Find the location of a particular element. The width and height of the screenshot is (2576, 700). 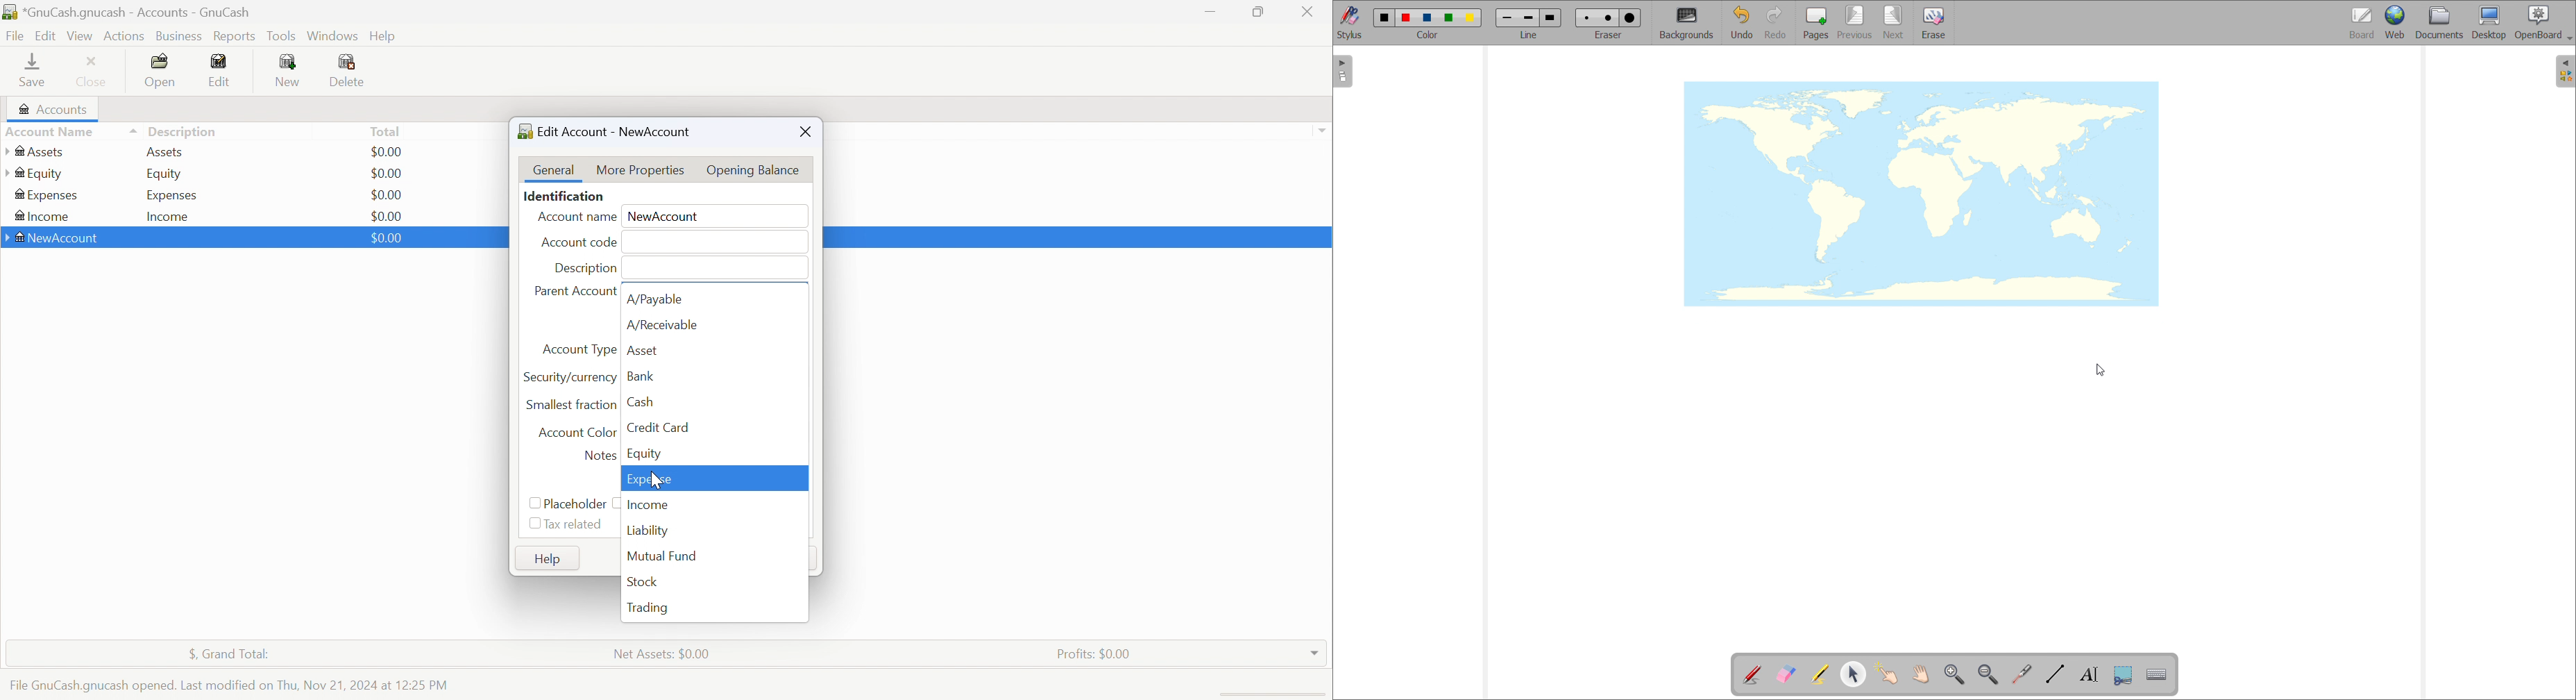

Tools is located at coordinates (282, 35).